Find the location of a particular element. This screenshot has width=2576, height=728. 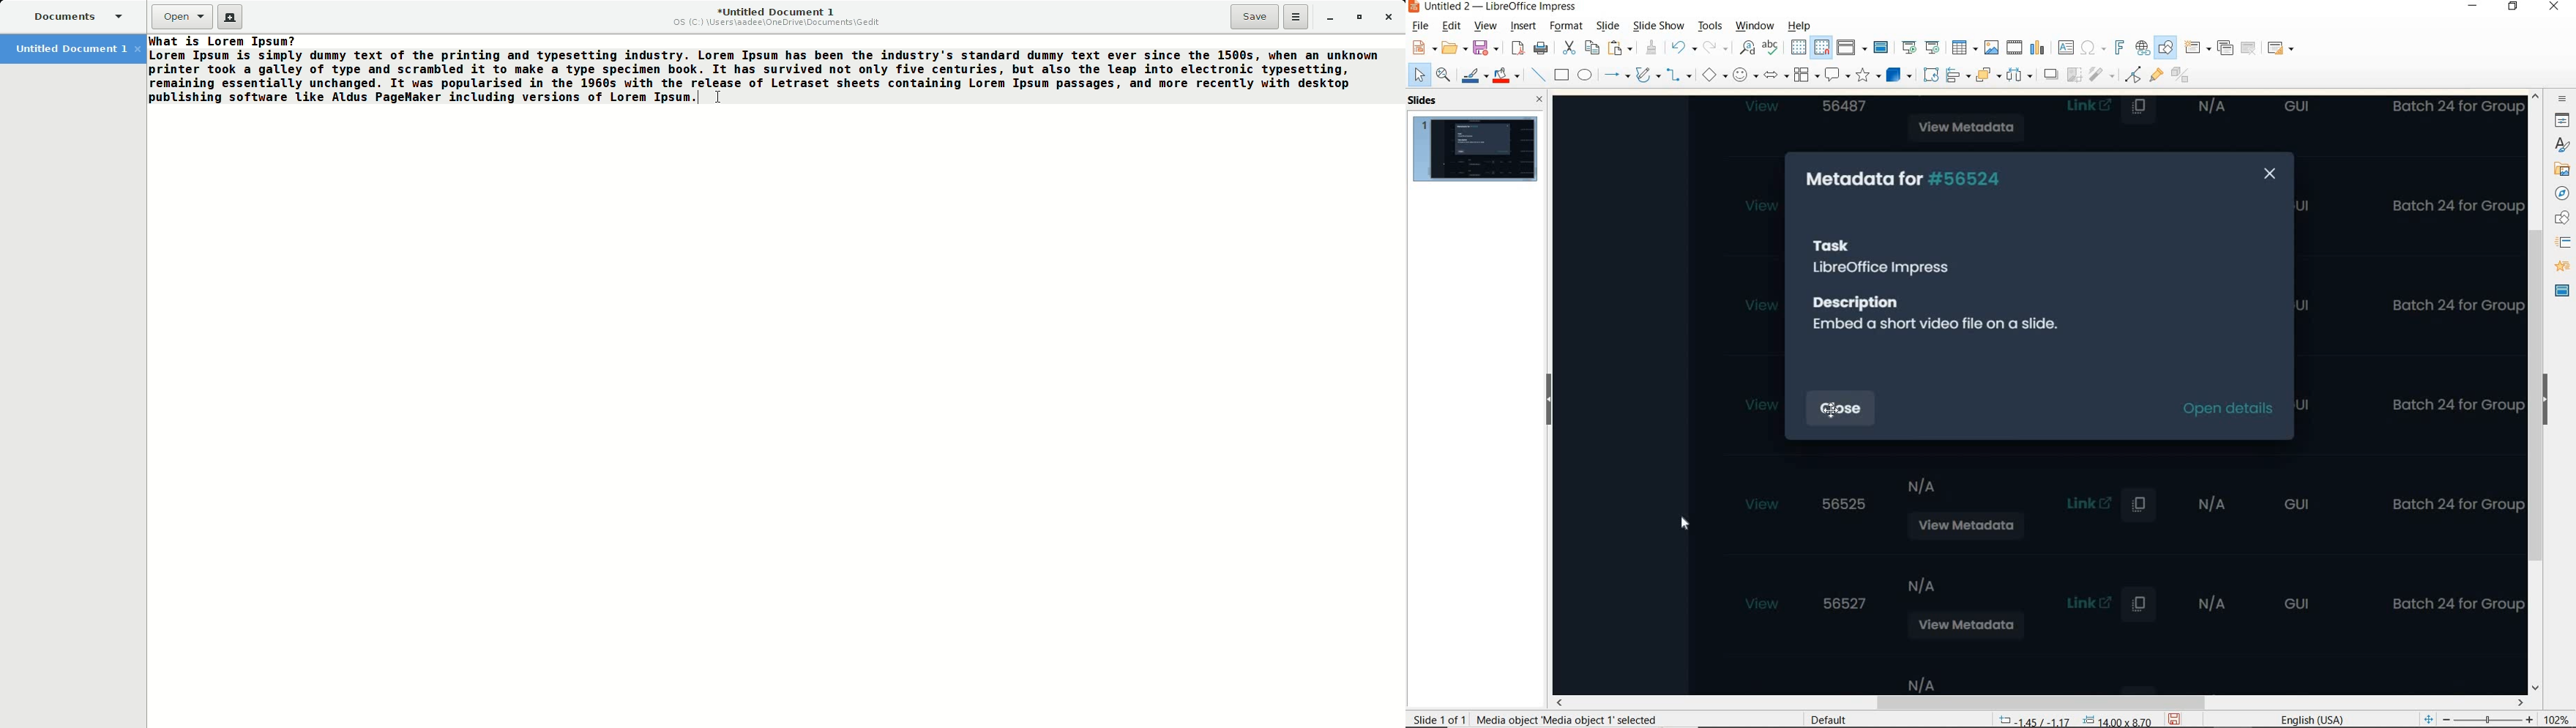

Documents is located at coordinates (76, 16).